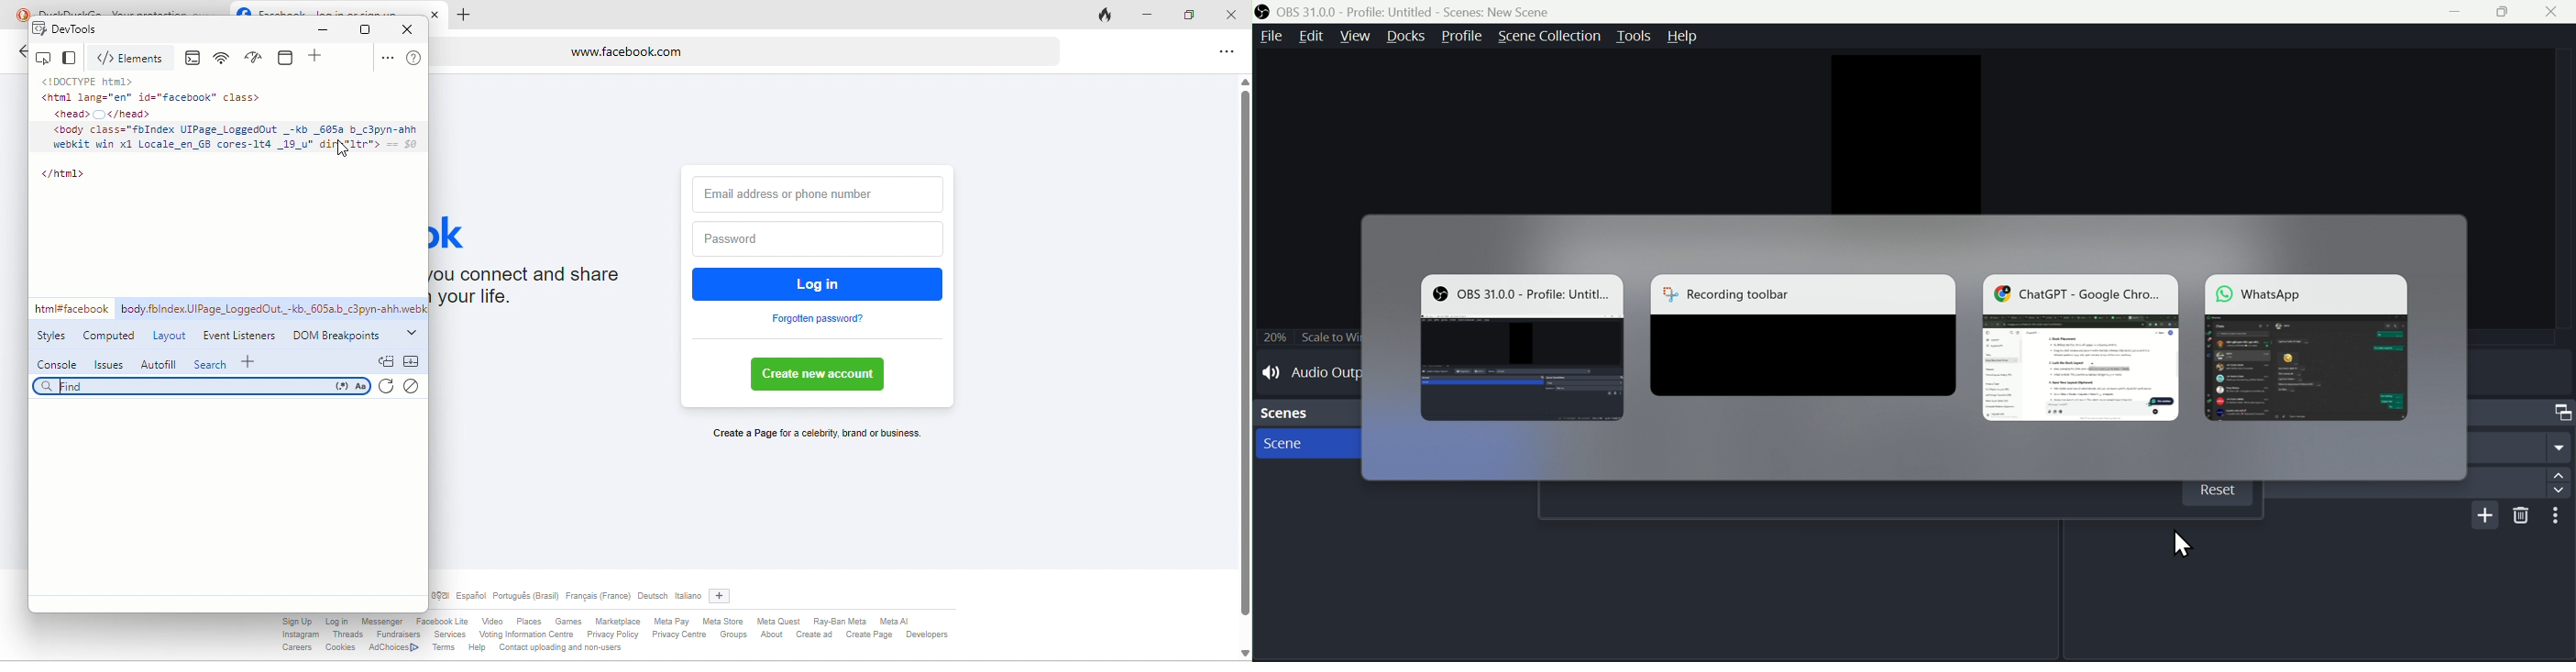 The width and height of the screenshot is (2576, 672). I want to click on Scene Transitions, so click(2522, 414).